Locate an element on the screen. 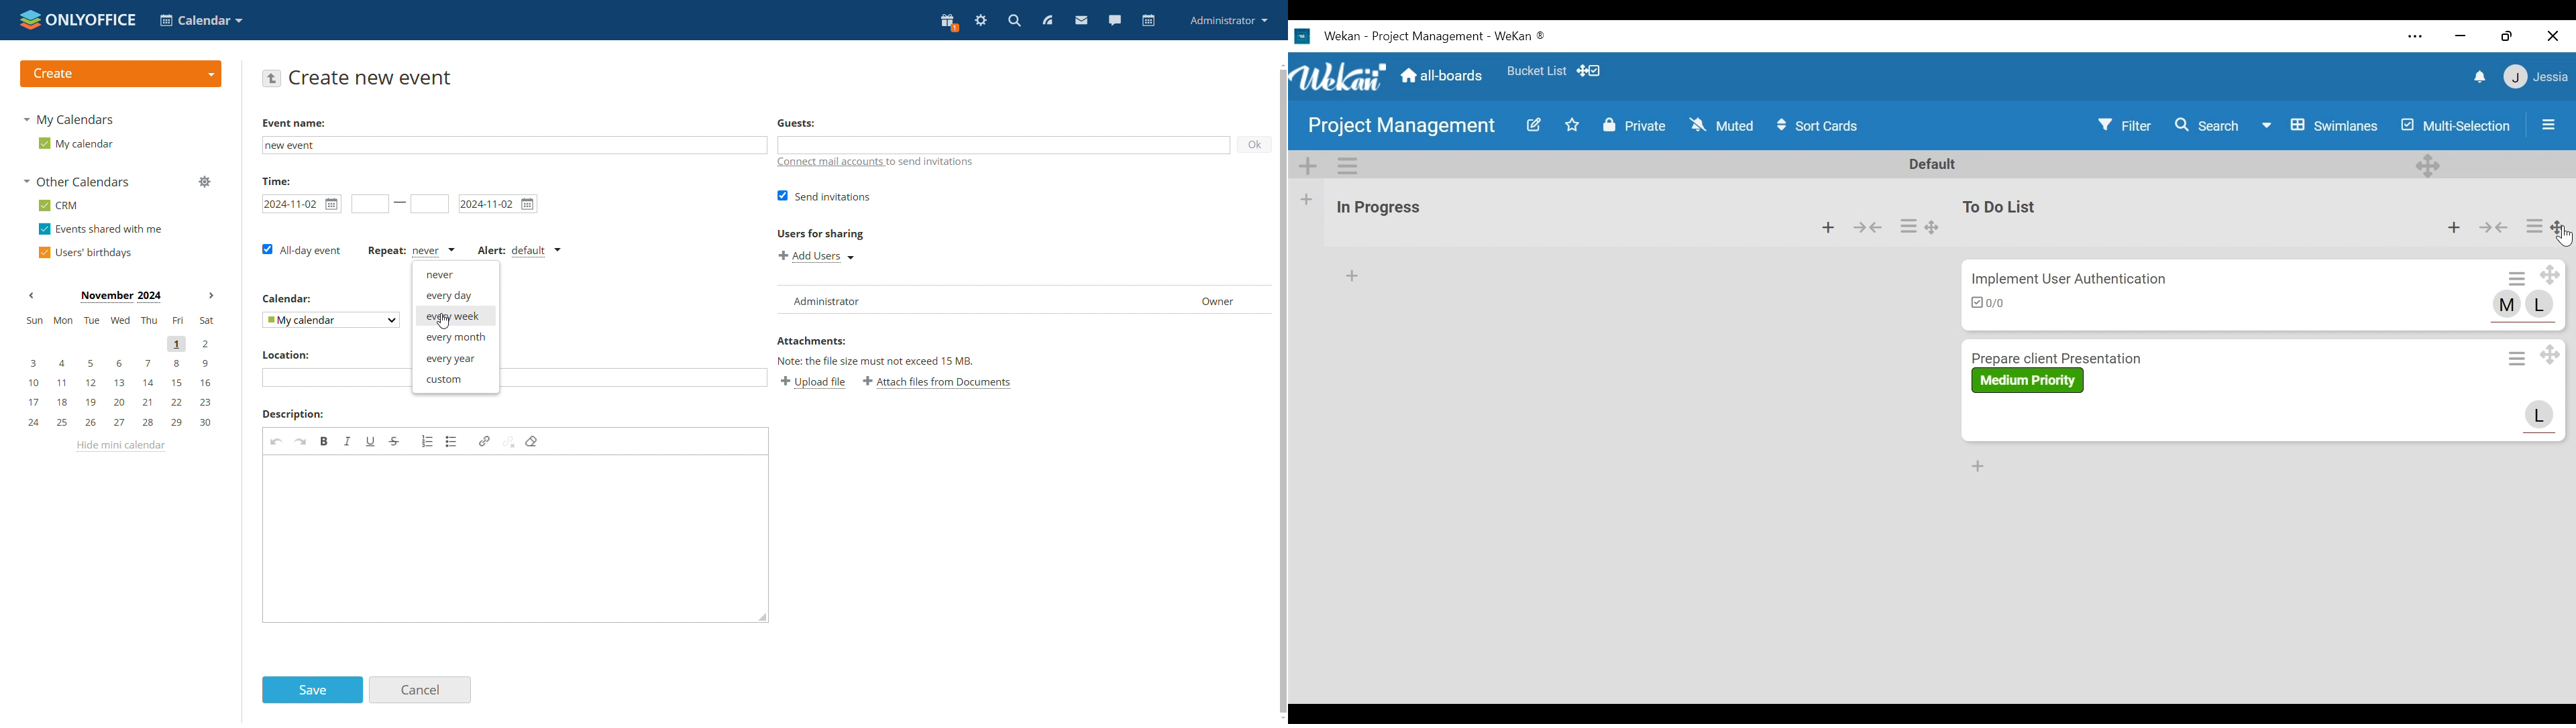  go back is located at coordinates (272, 78).